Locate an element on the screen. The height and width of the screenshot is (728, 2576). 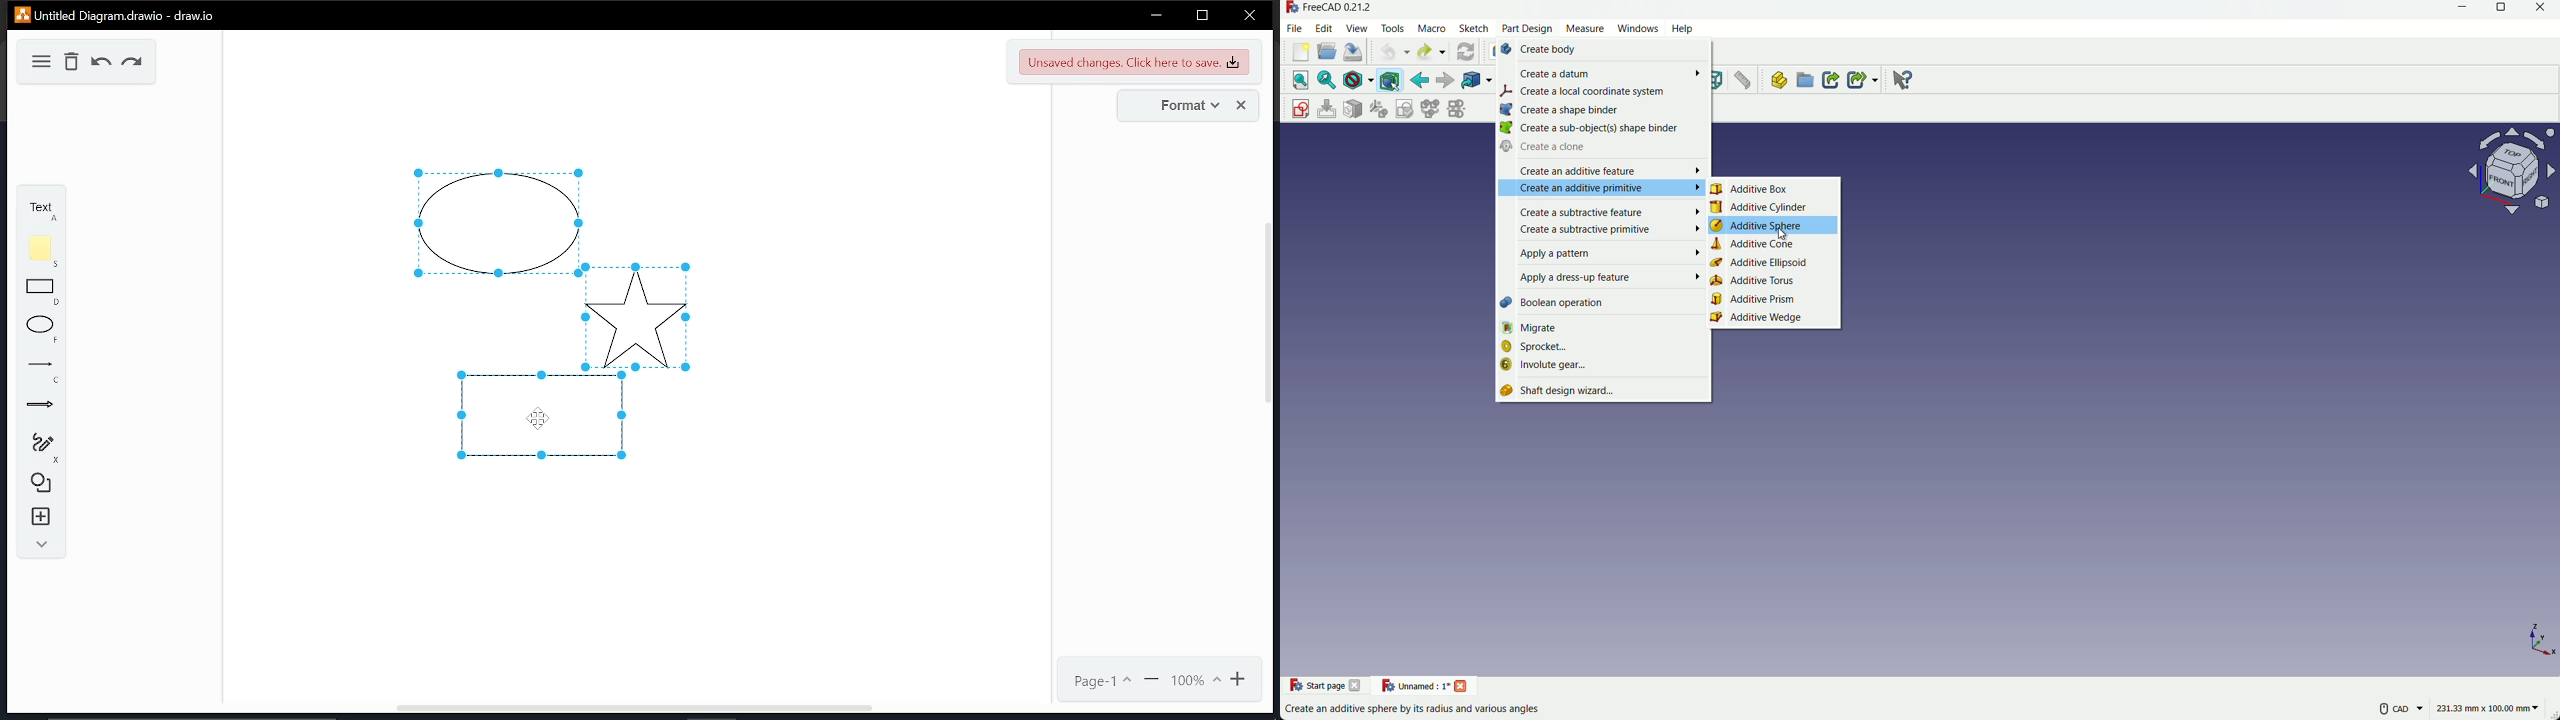
create sketch is located at coordinates (1301, 109).